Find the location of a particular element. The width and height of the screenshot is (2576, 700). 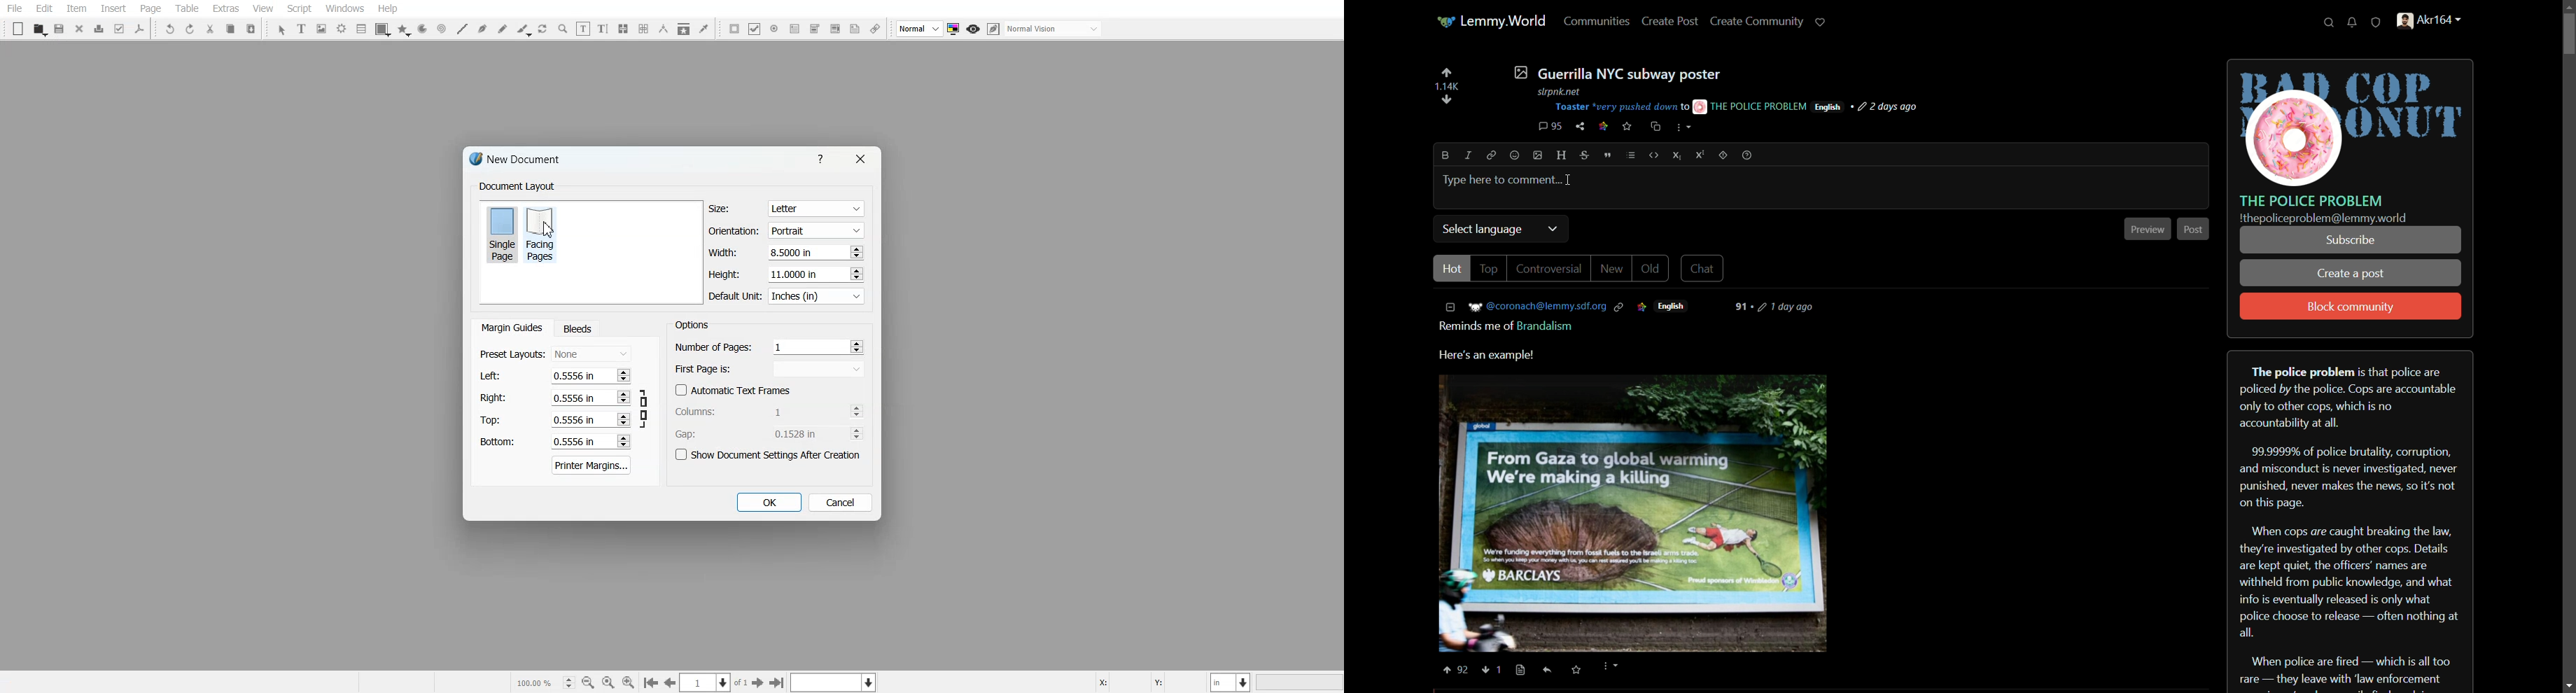

Measurement in Inches is located at coordinates (1231, 682).